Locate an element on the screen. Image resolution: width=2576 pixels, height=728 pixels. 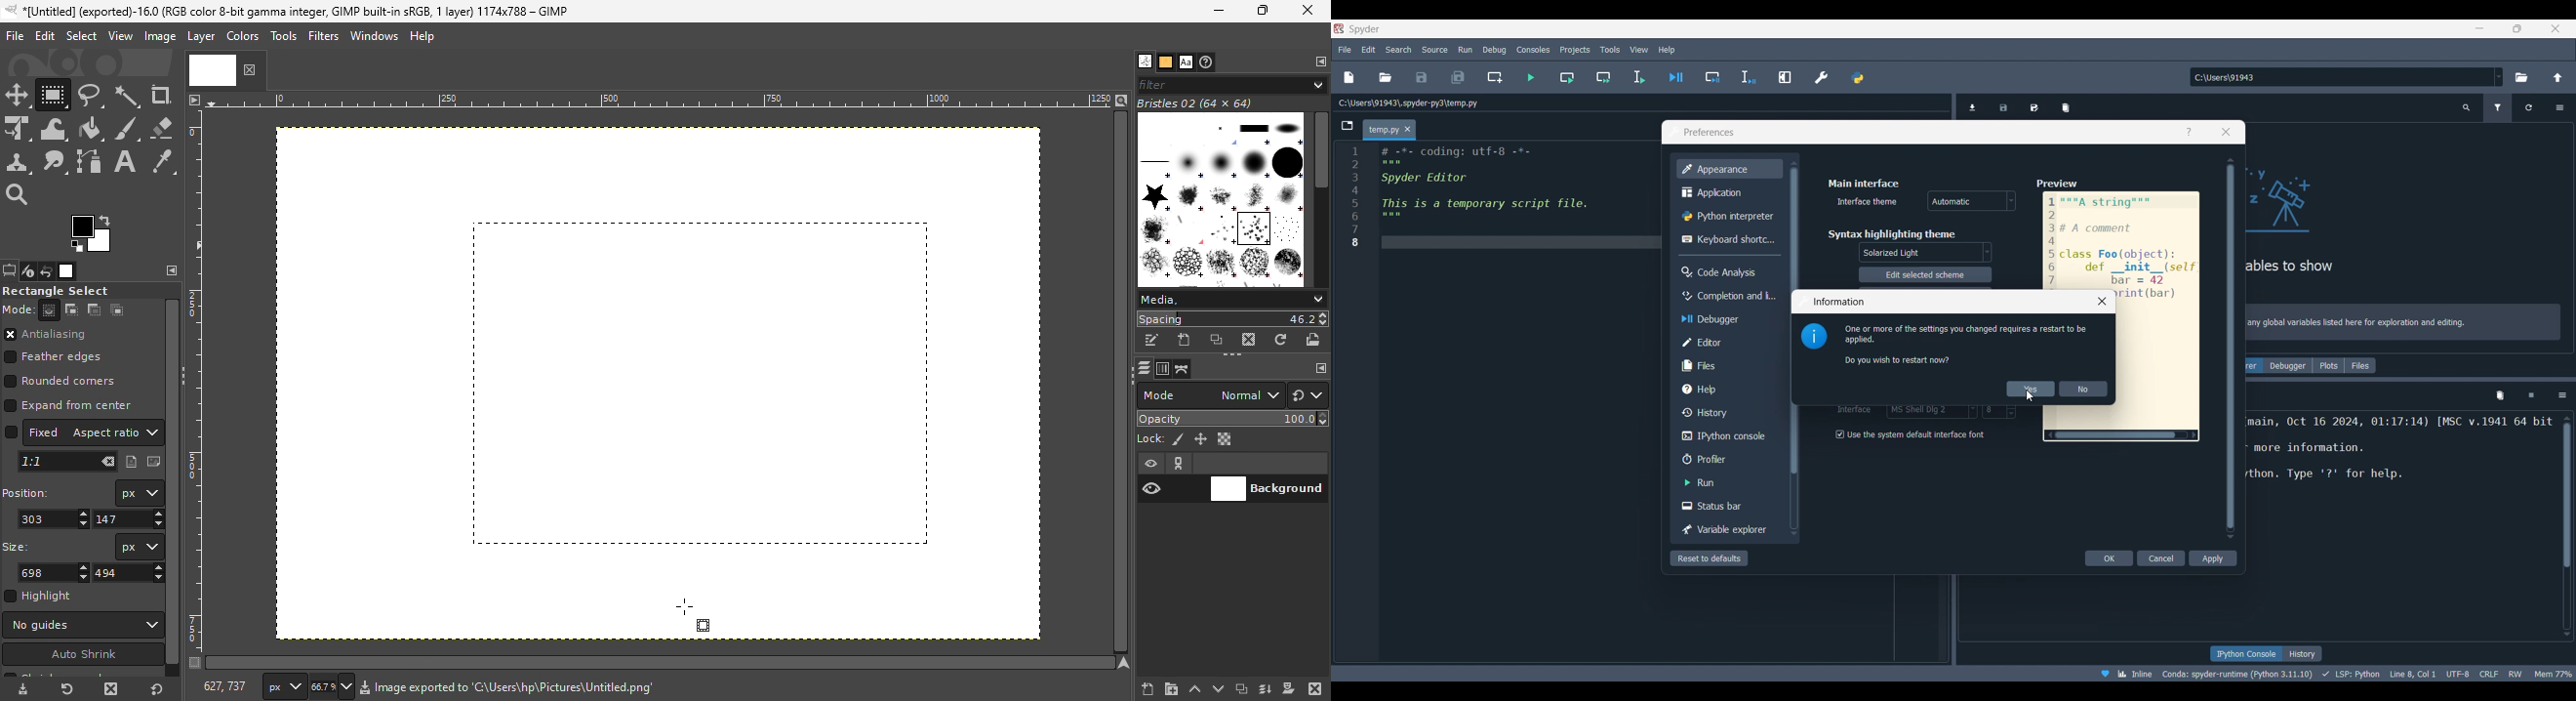
ipython console pane is located at coordinates (2401, 460).